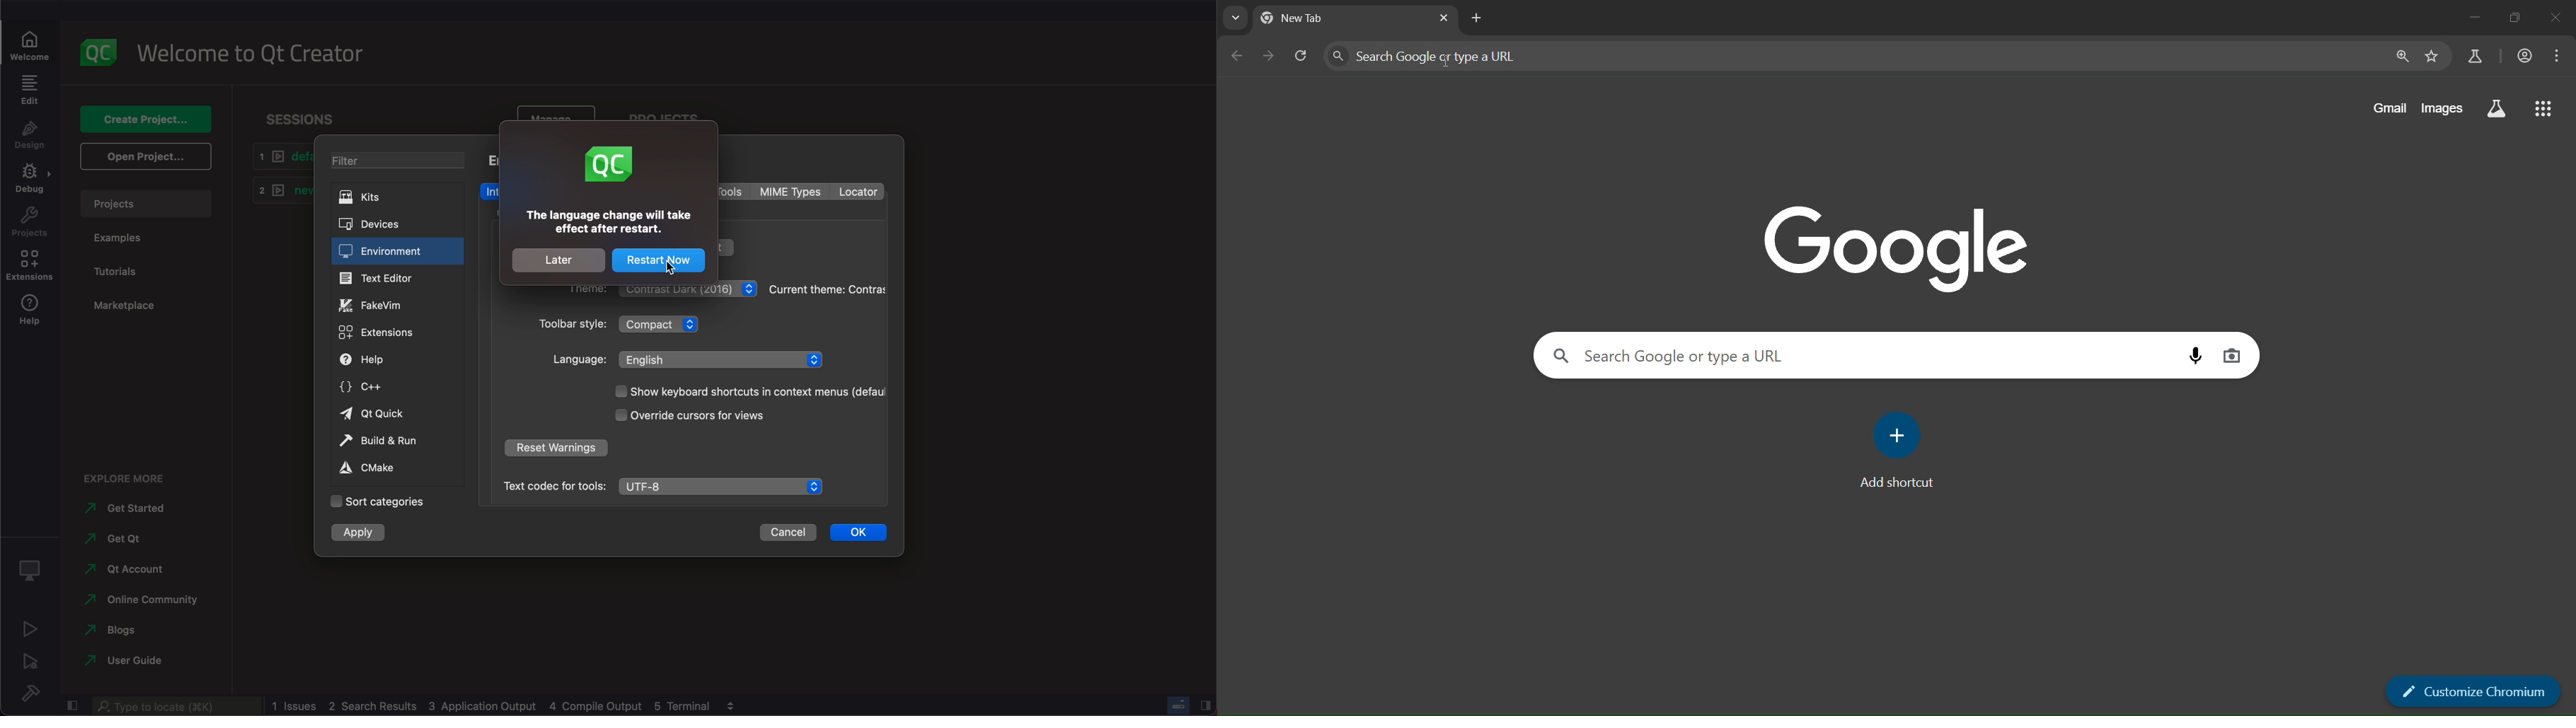 This screenshot has width=2576, height=728. Describe the element at coordinates (689, 417) in the screenshot. I see `cursor` at that location.